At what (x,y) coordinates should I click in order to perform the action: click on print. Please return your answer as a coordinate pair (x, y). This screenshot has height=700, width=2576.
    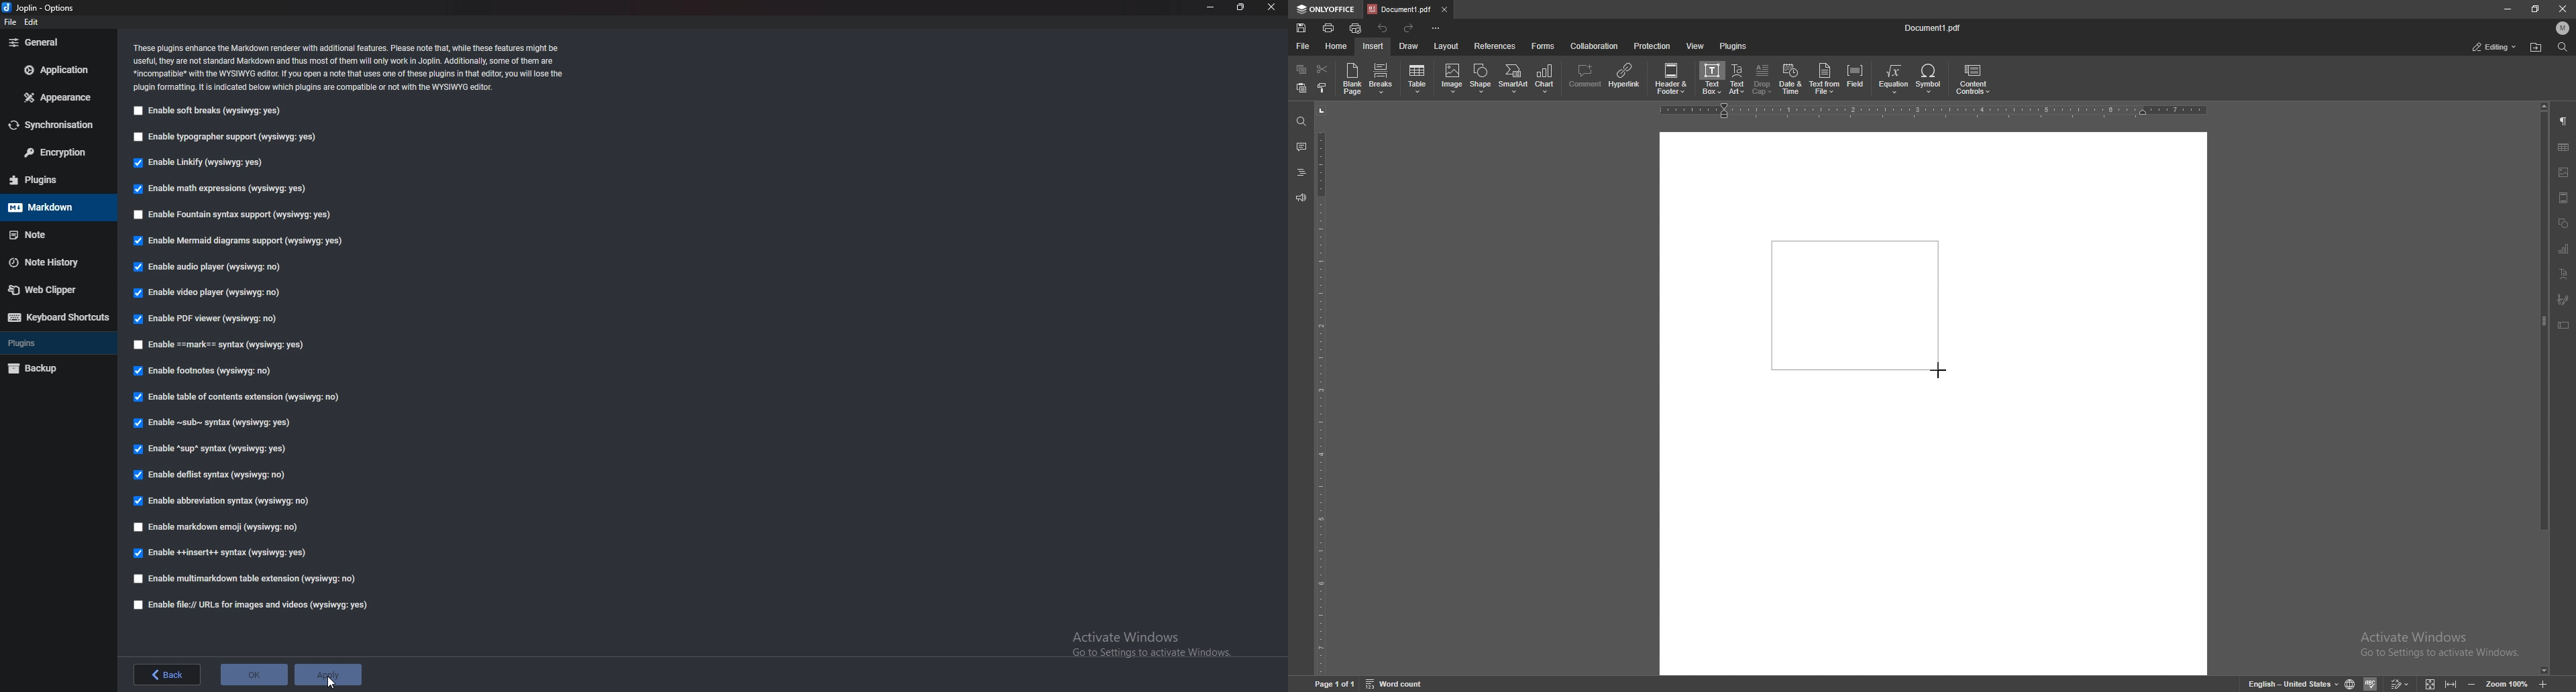
    Looking at the image, I should click on (1328, 28).